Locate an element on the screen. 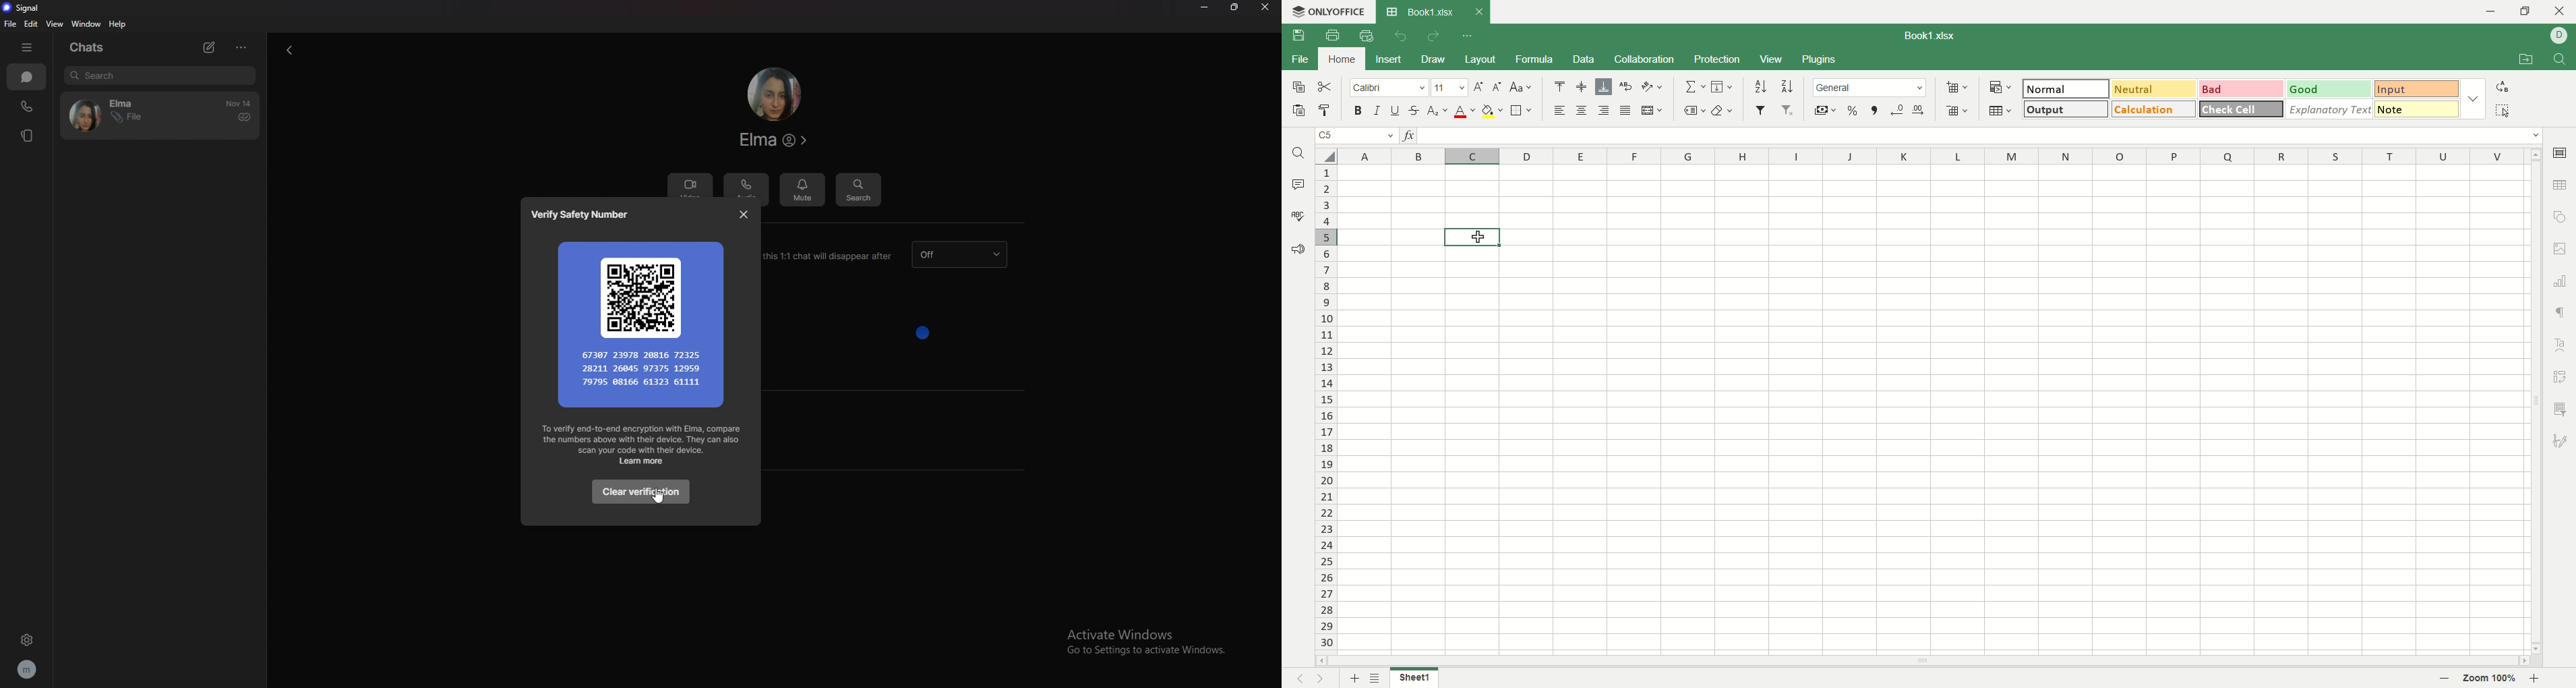  note is located at coordinates (2417, 109).